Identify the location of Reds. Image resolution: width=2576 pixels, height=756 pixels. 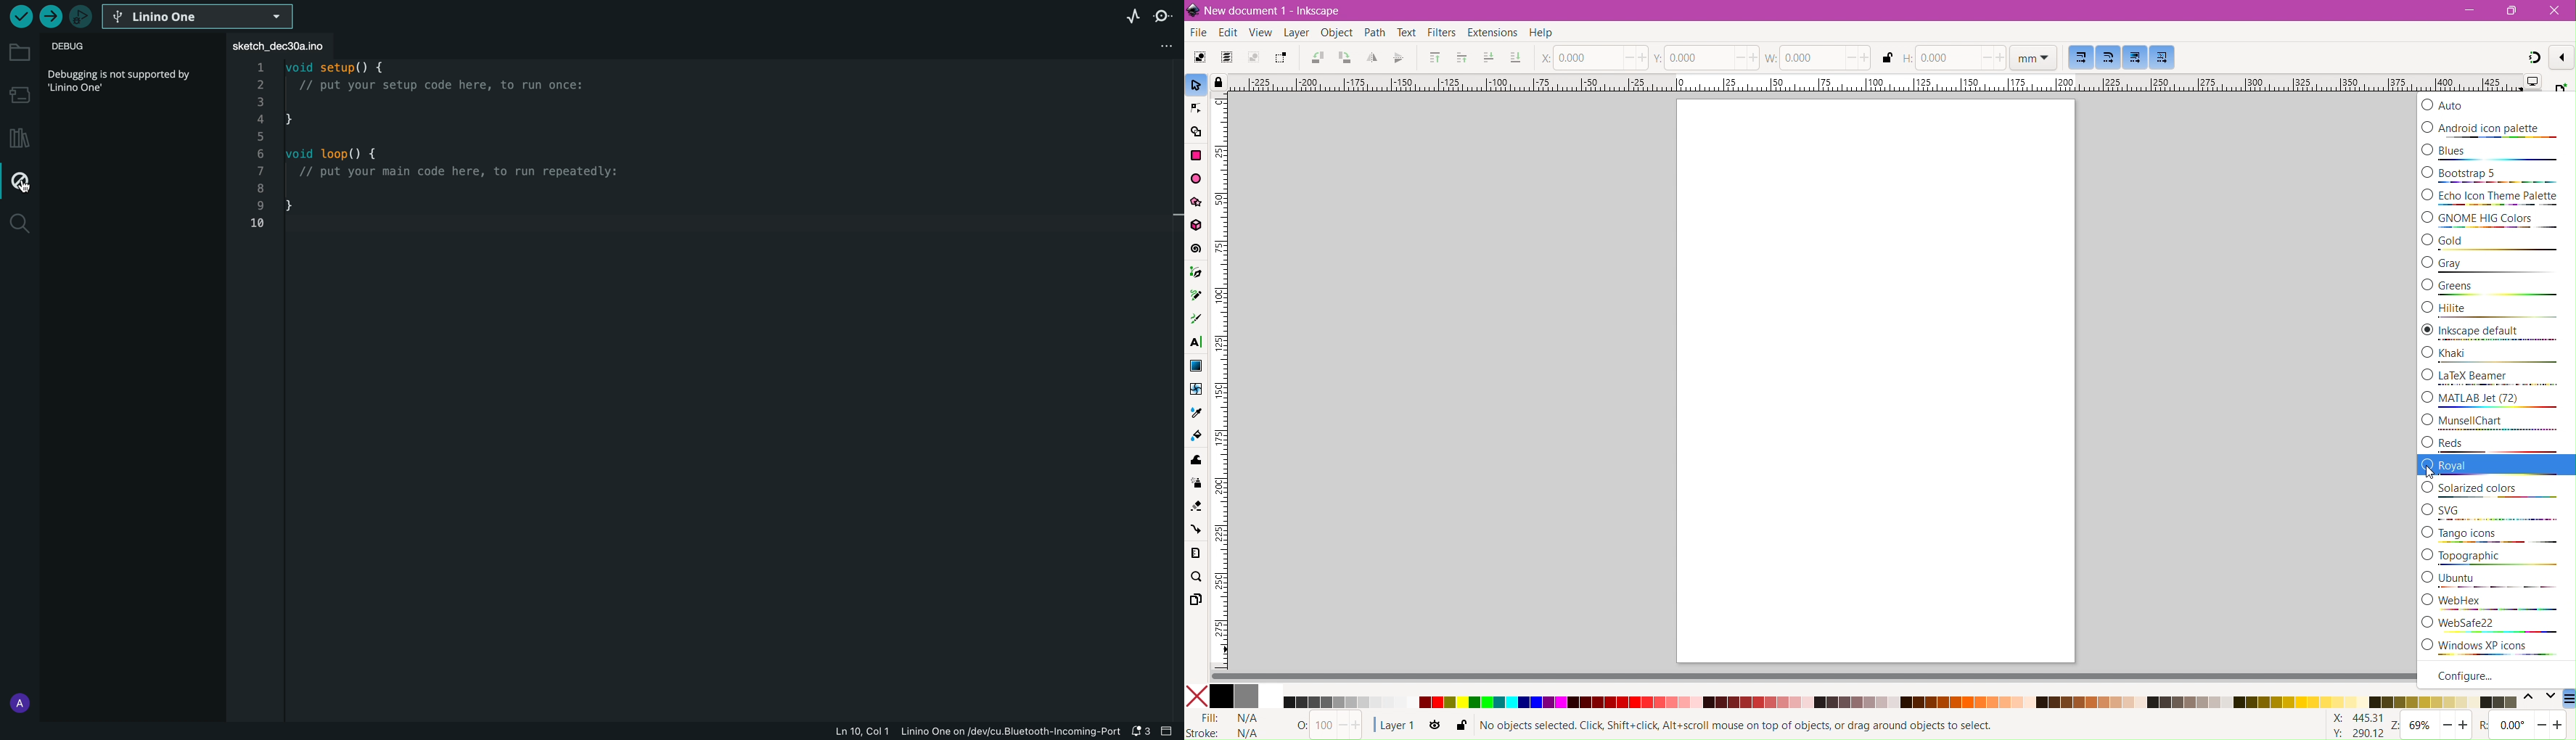
(2497, 443).